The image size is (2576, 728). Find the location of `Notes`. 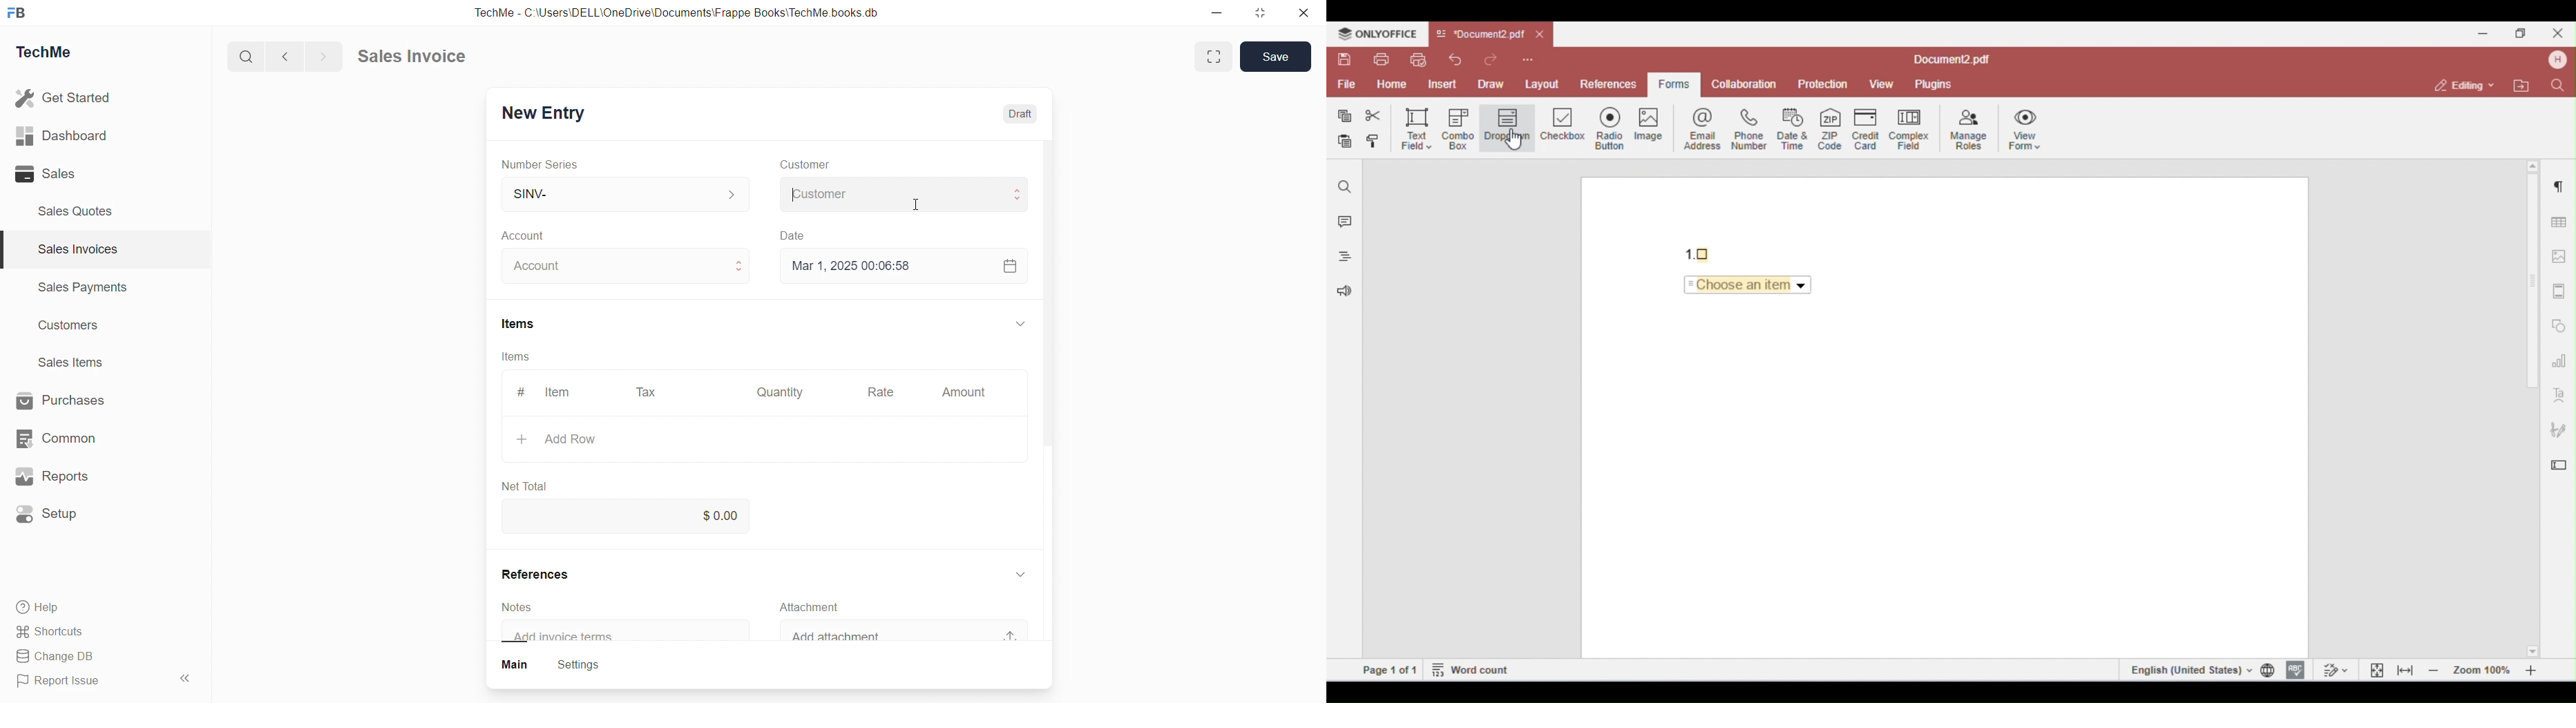

Notes is located at coordinates (525, 606).